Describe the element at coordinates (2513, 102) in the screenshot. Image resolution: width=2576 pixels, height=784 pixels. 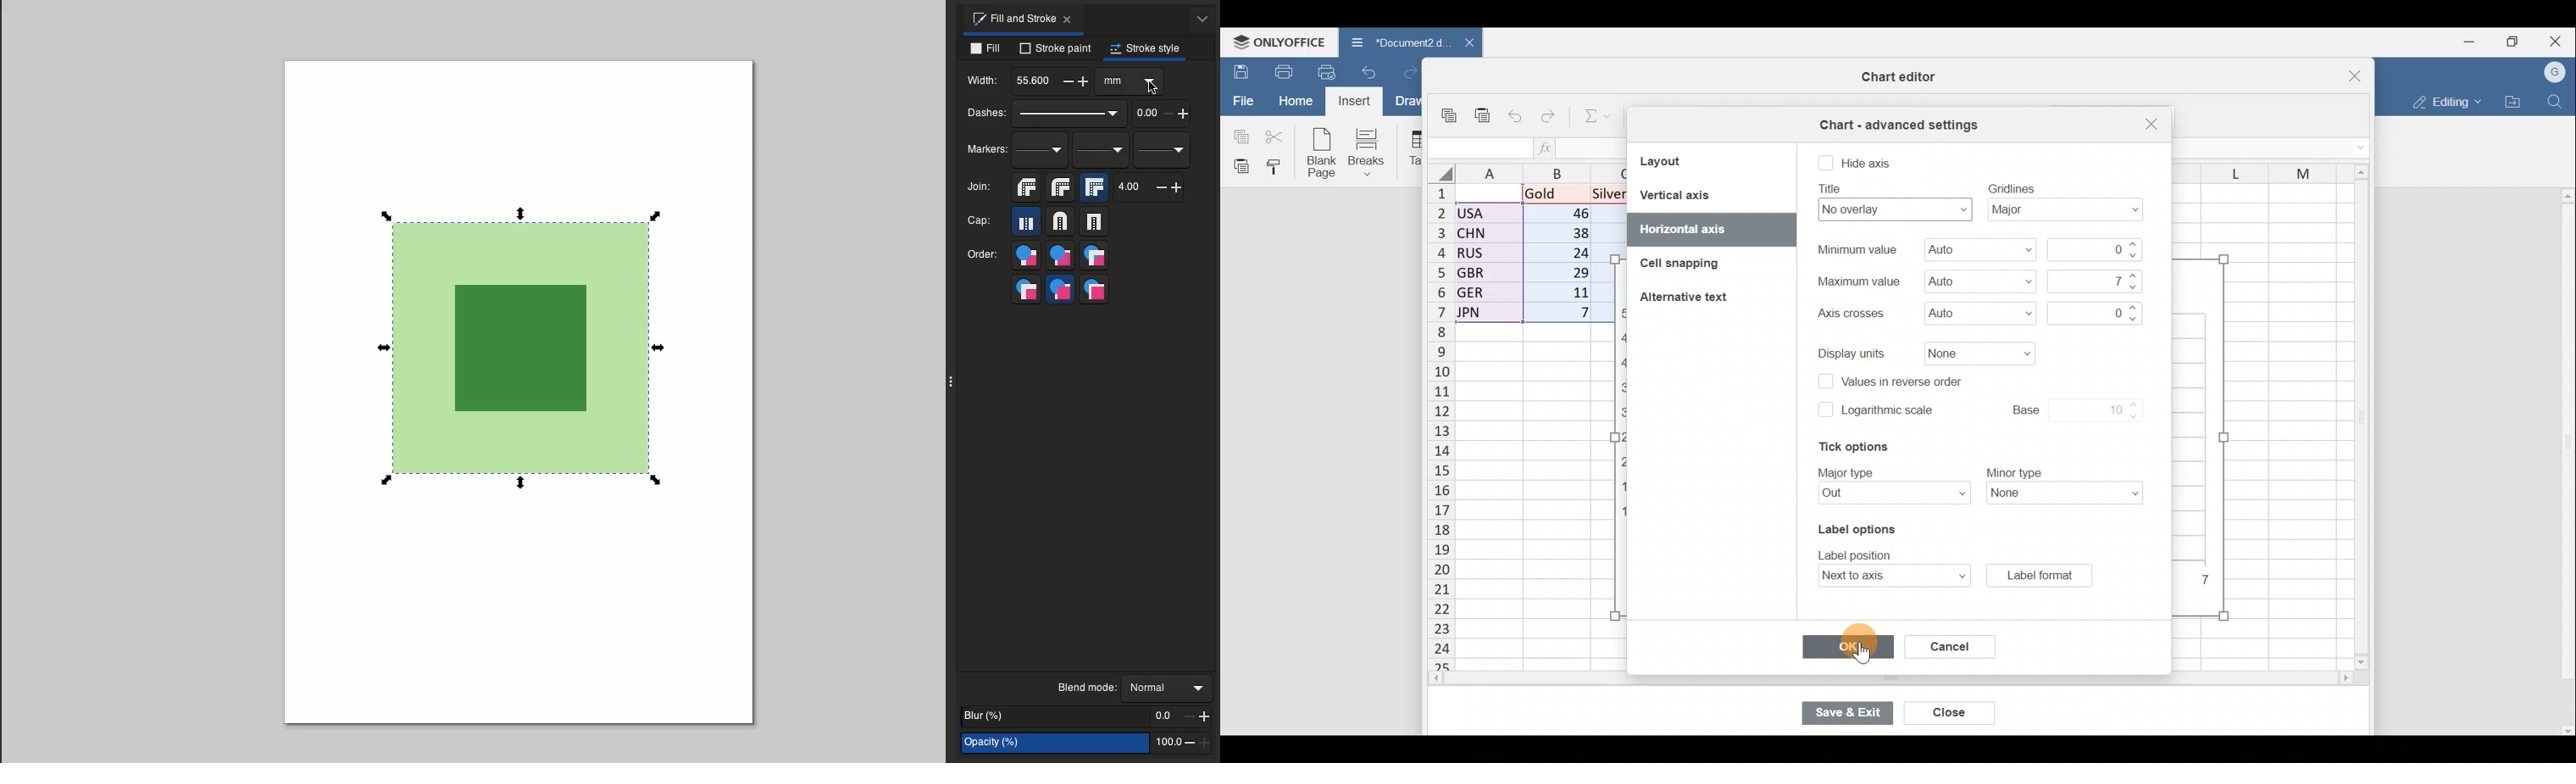
I see `Open file location` at that location.